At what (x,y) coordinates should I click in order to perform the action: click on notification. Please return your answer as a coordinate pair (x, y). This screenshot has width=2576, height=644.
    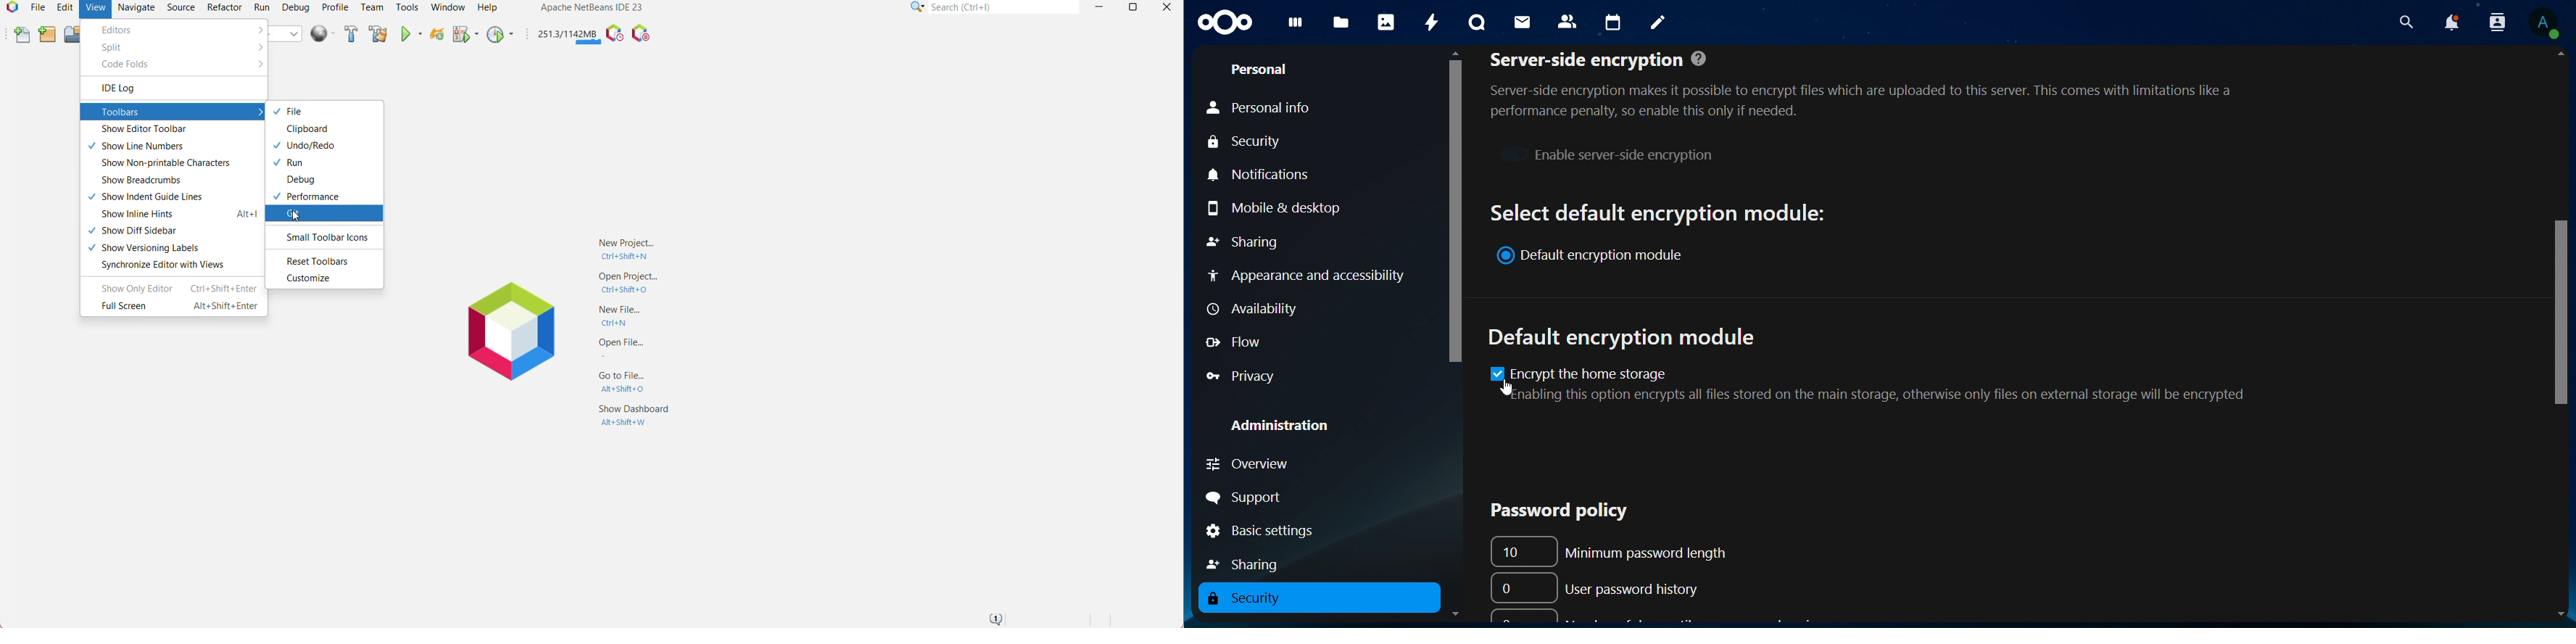
    Looking at the image, I should click on (2451, 23).